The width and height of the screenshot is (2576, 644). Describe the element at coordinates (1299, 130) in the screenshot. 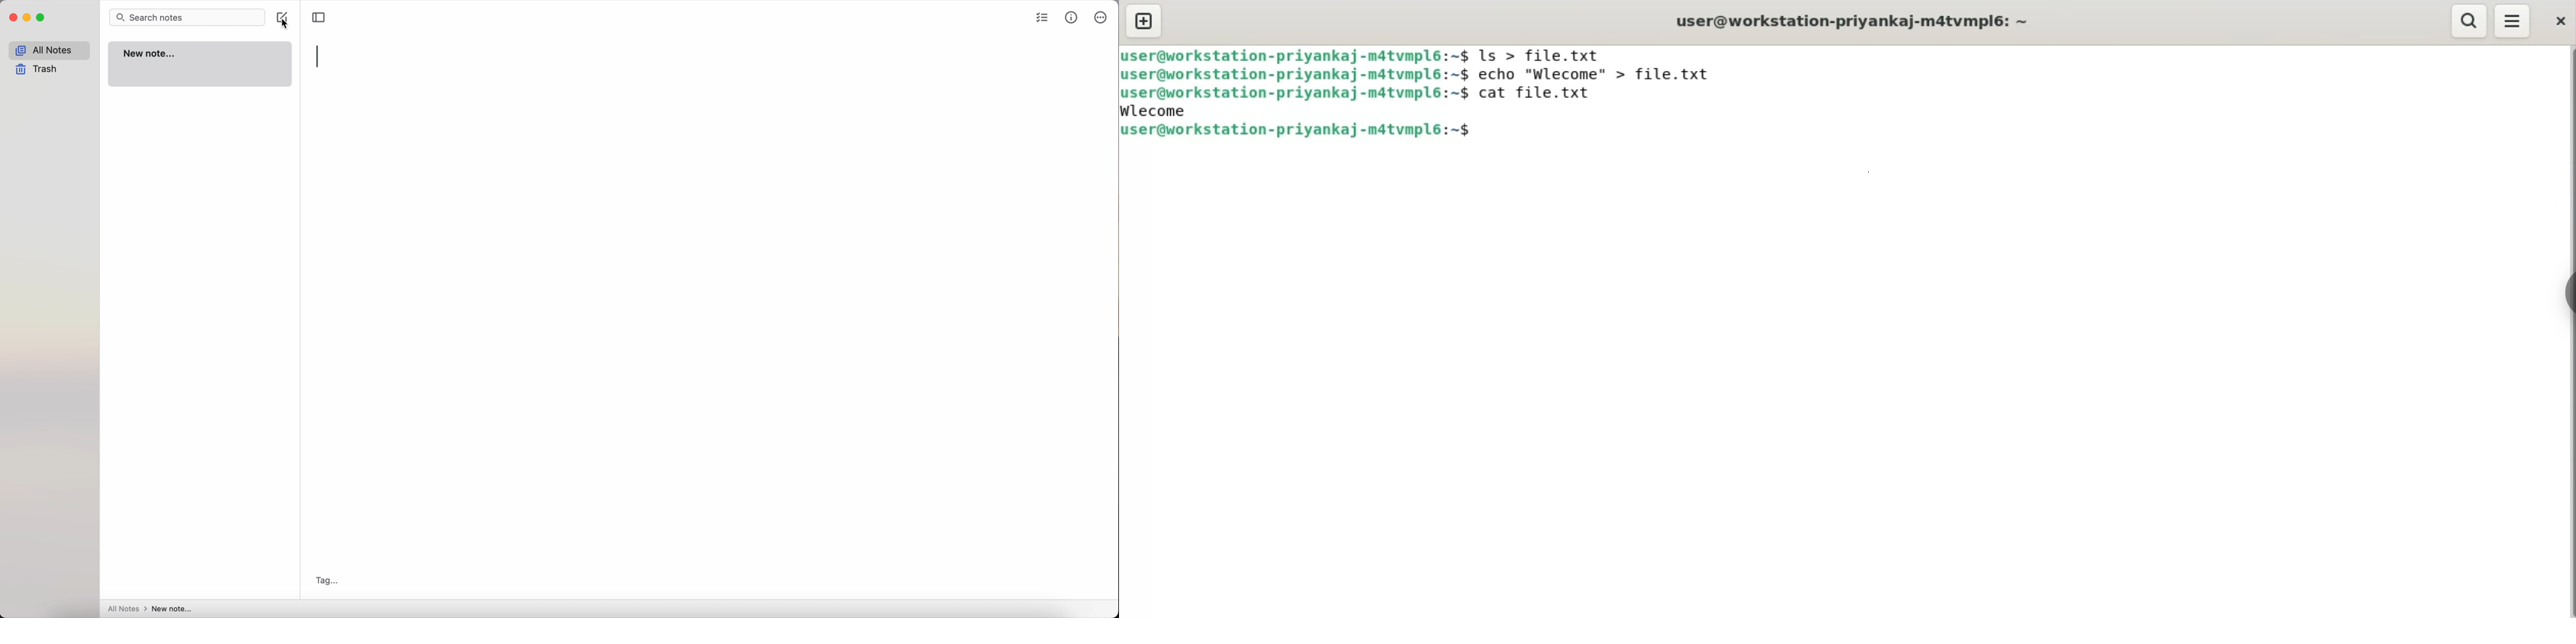

I see `user@workstation-priyankaj-m4tvmpl6: ~$` at that location.